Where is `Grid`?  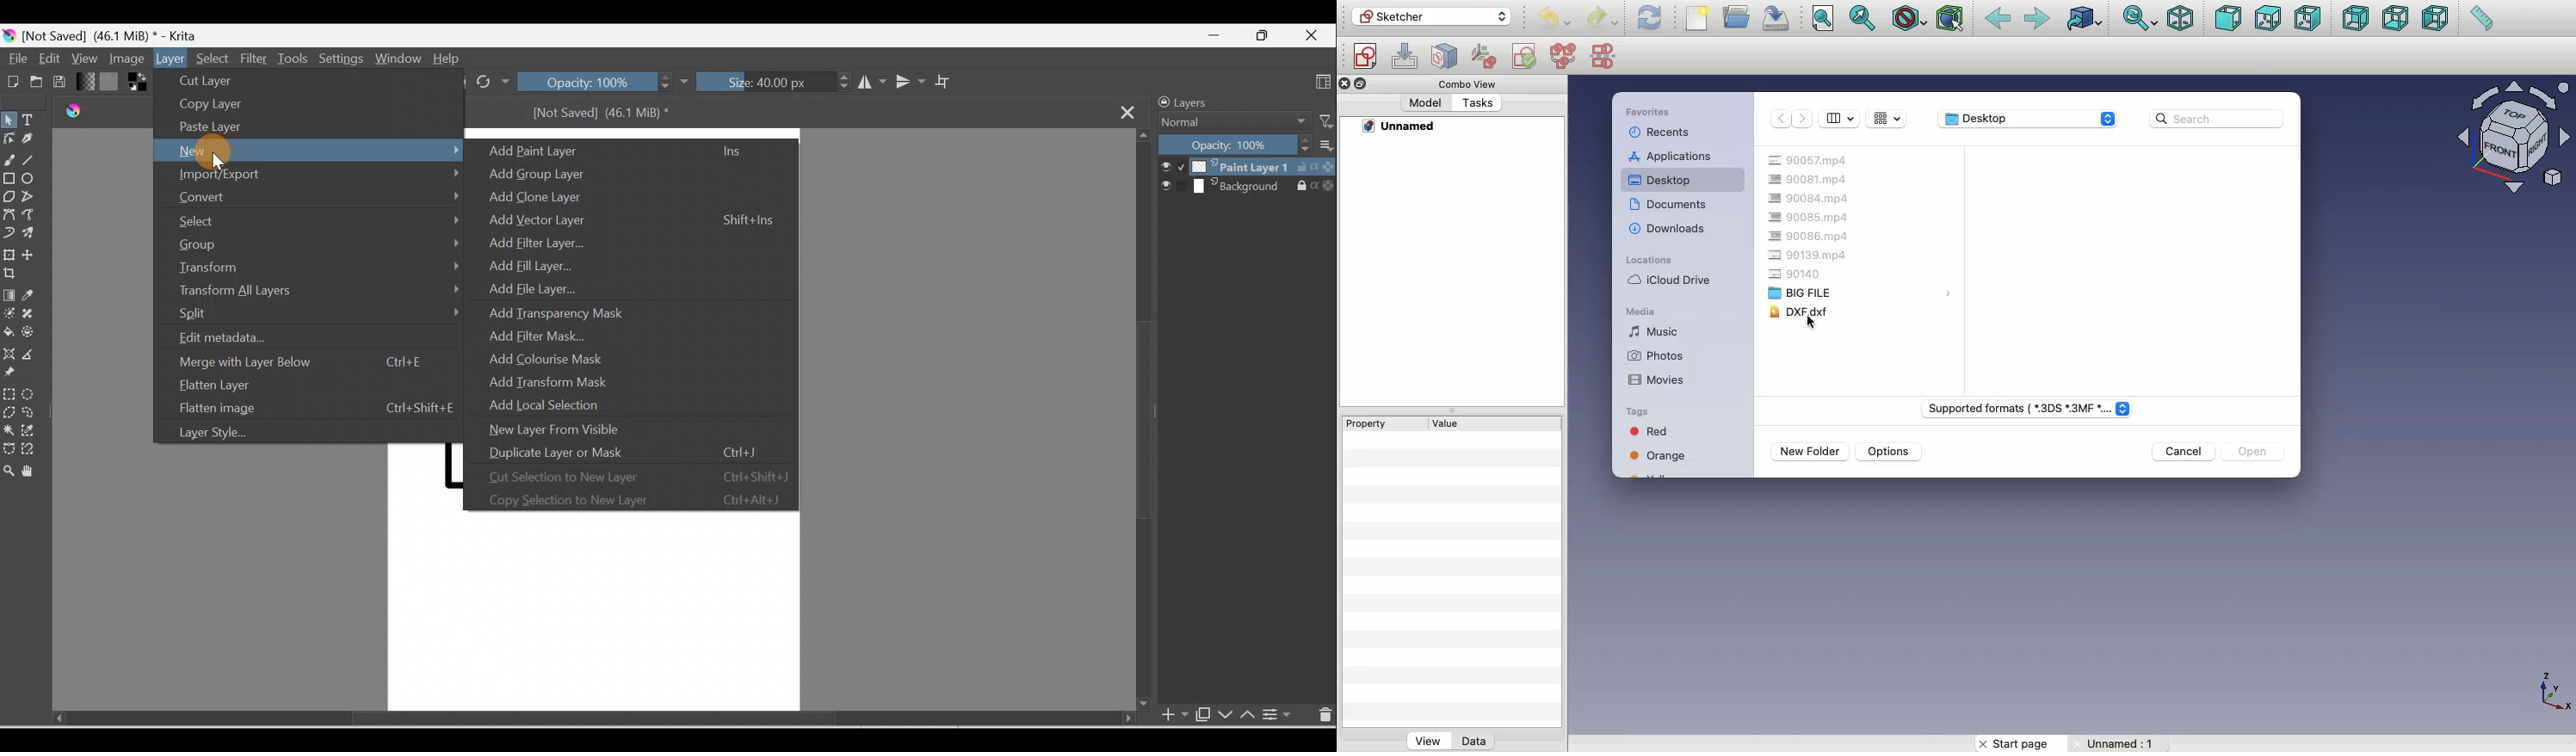 Grid is located at coordinates (1887, 119).